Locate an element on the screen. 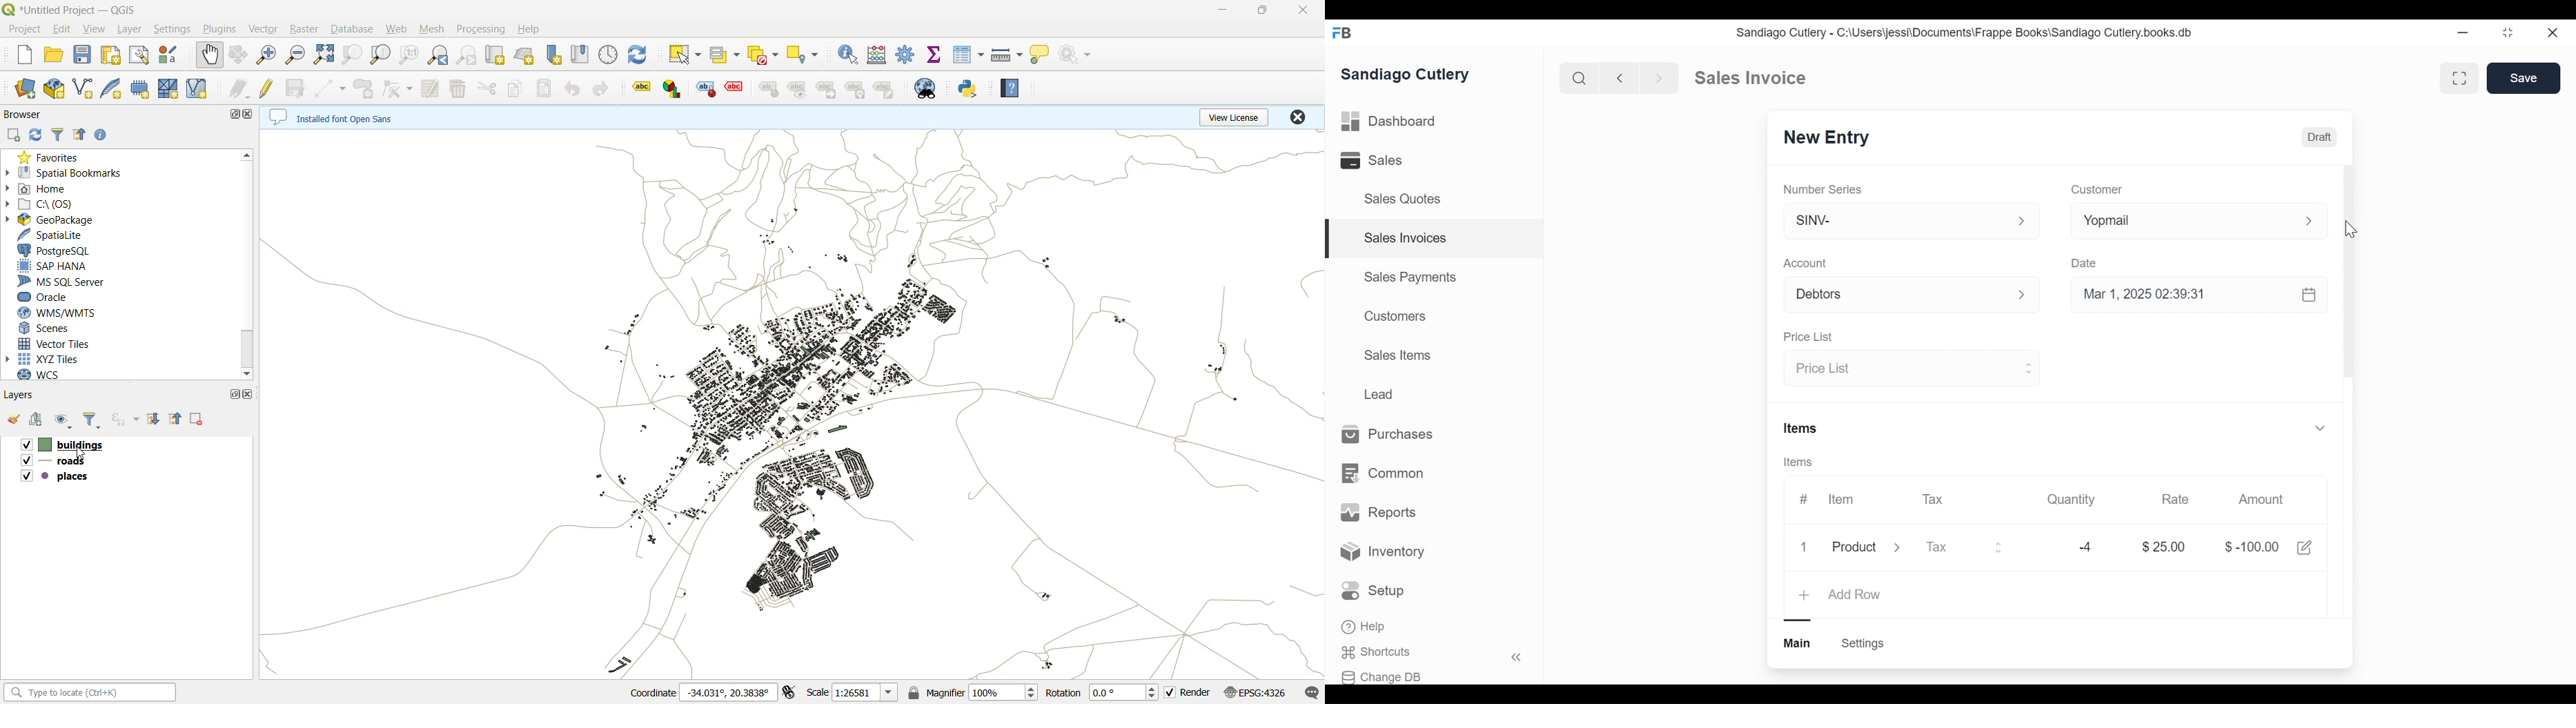  zoom selection is located at coordinates (355, 53).